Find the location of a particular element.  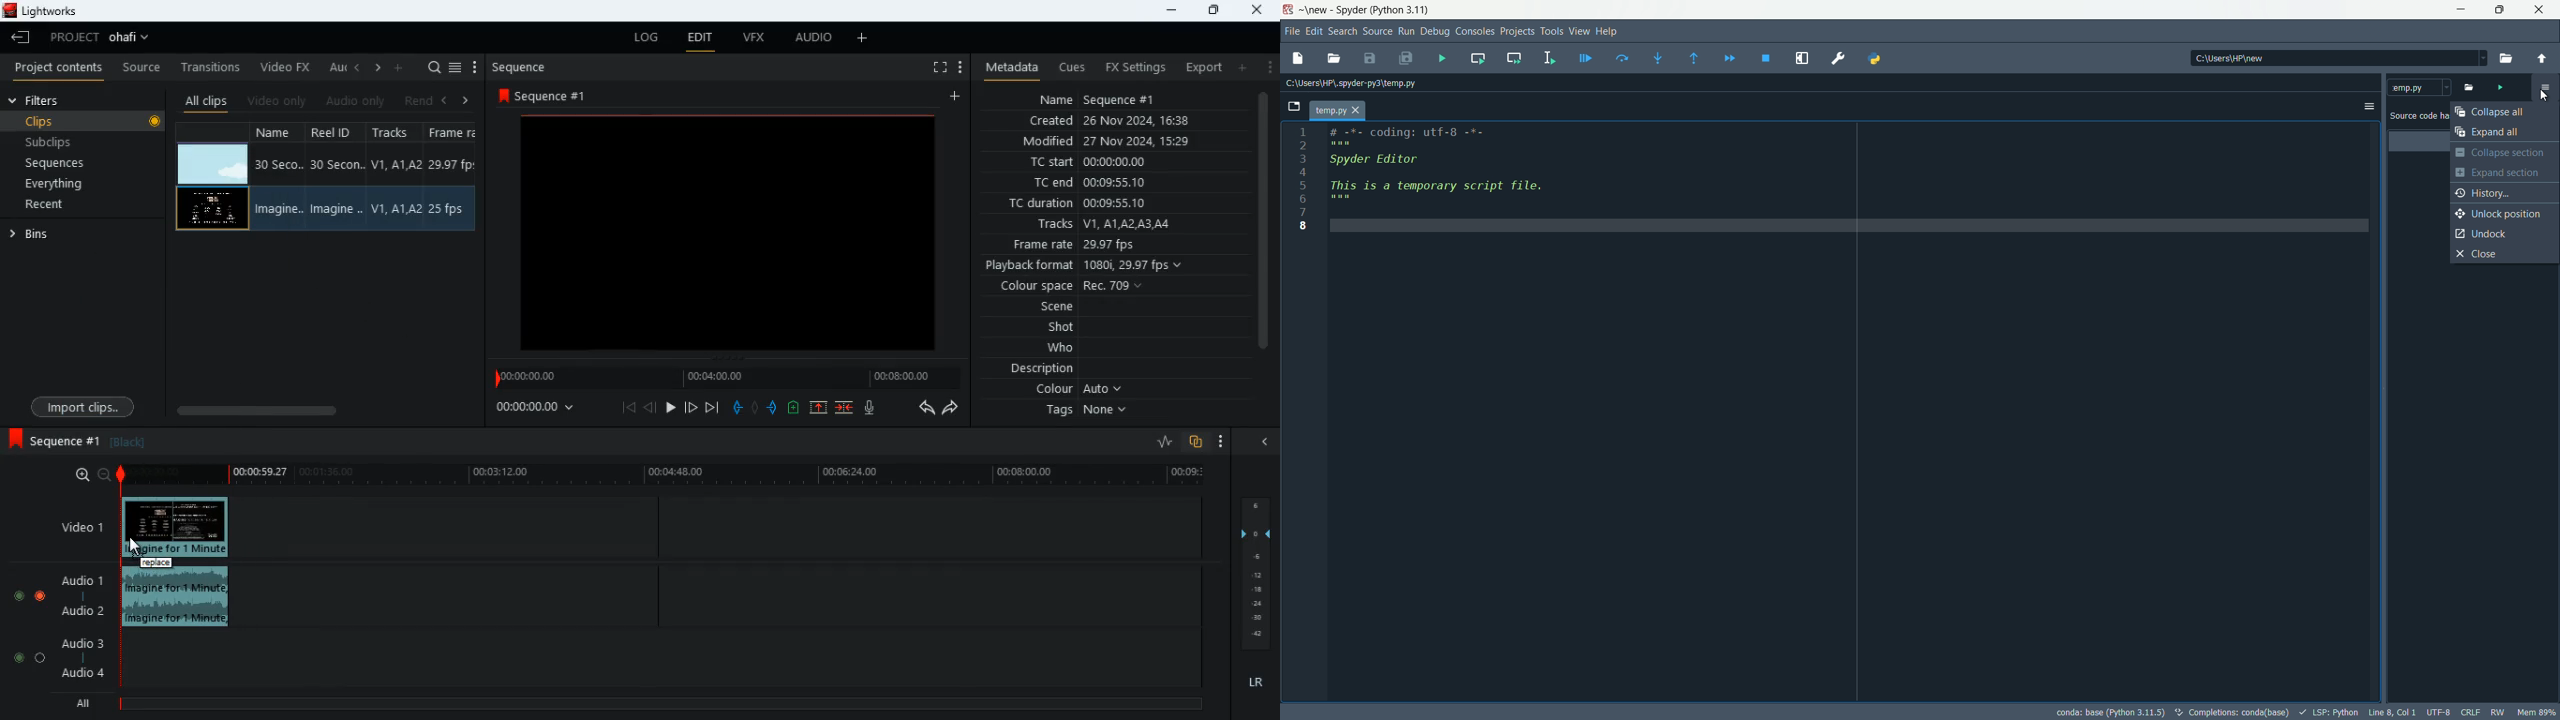

temp.py is located at coordinates (1339, 111).